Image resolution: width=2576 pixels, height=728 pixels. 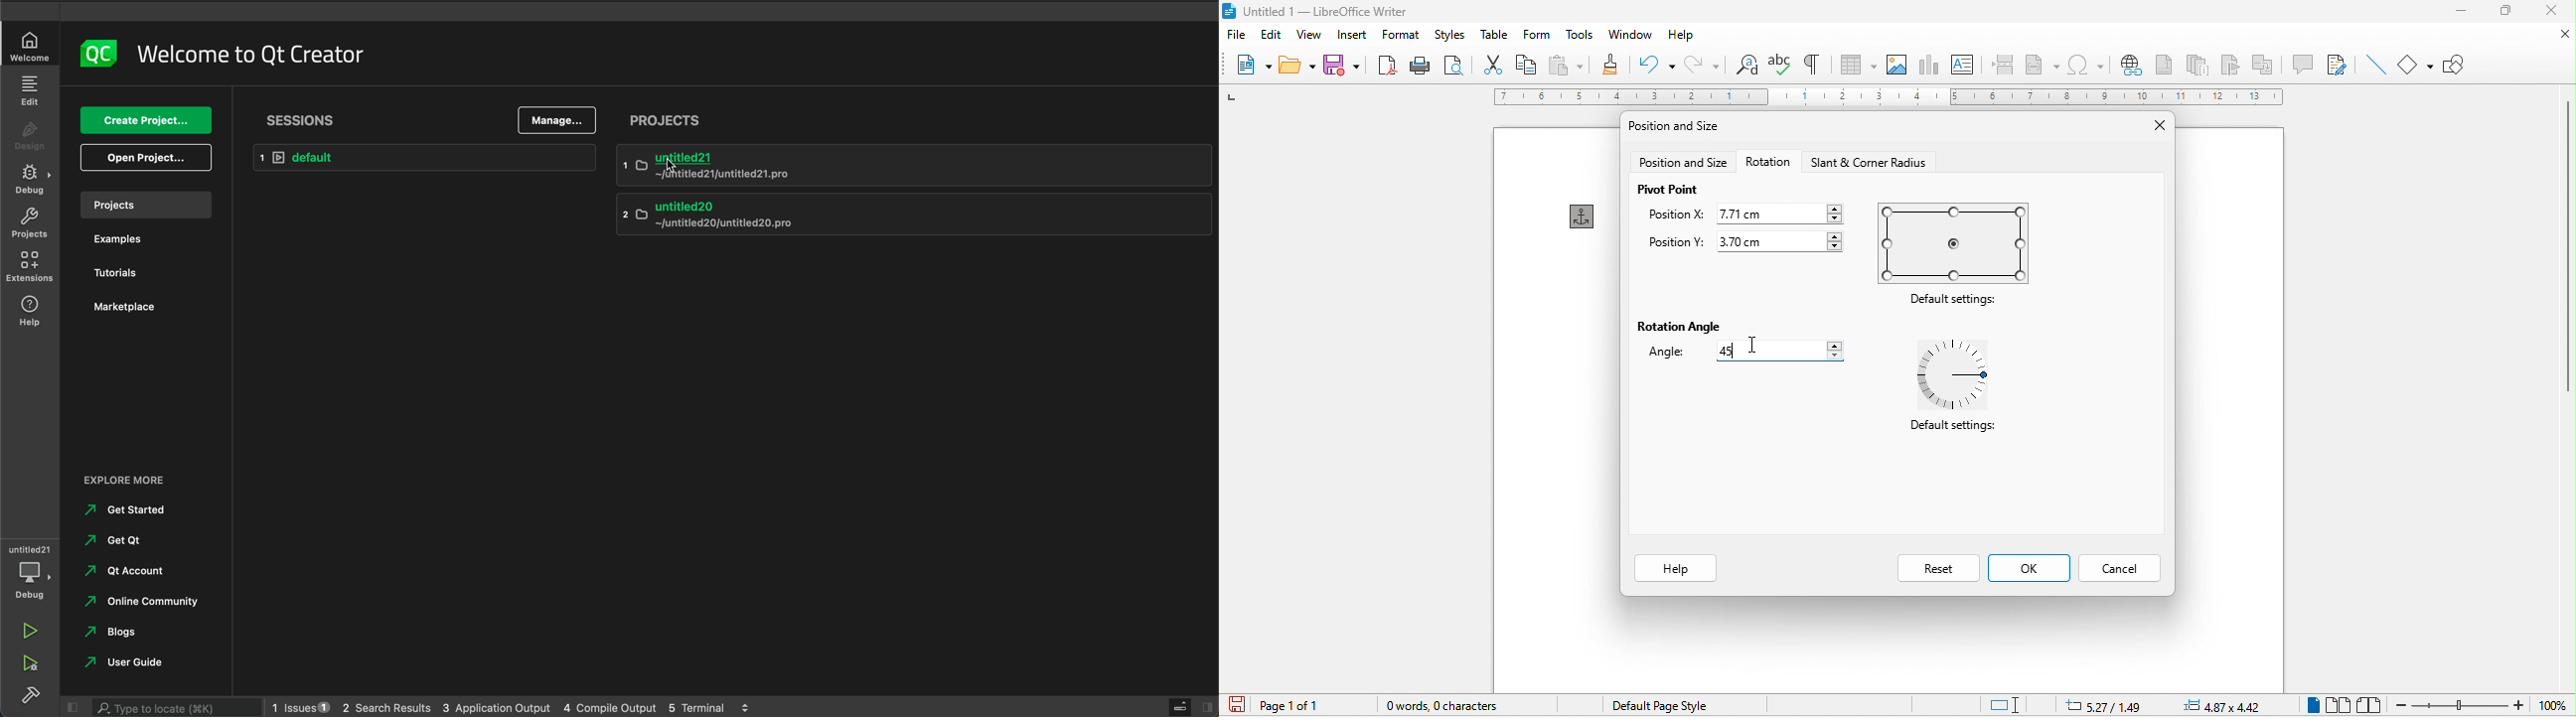 What do you see at coordinates (1453, 67) in the screenshot?
I see `print preview` at bounding box center [1453, 67].